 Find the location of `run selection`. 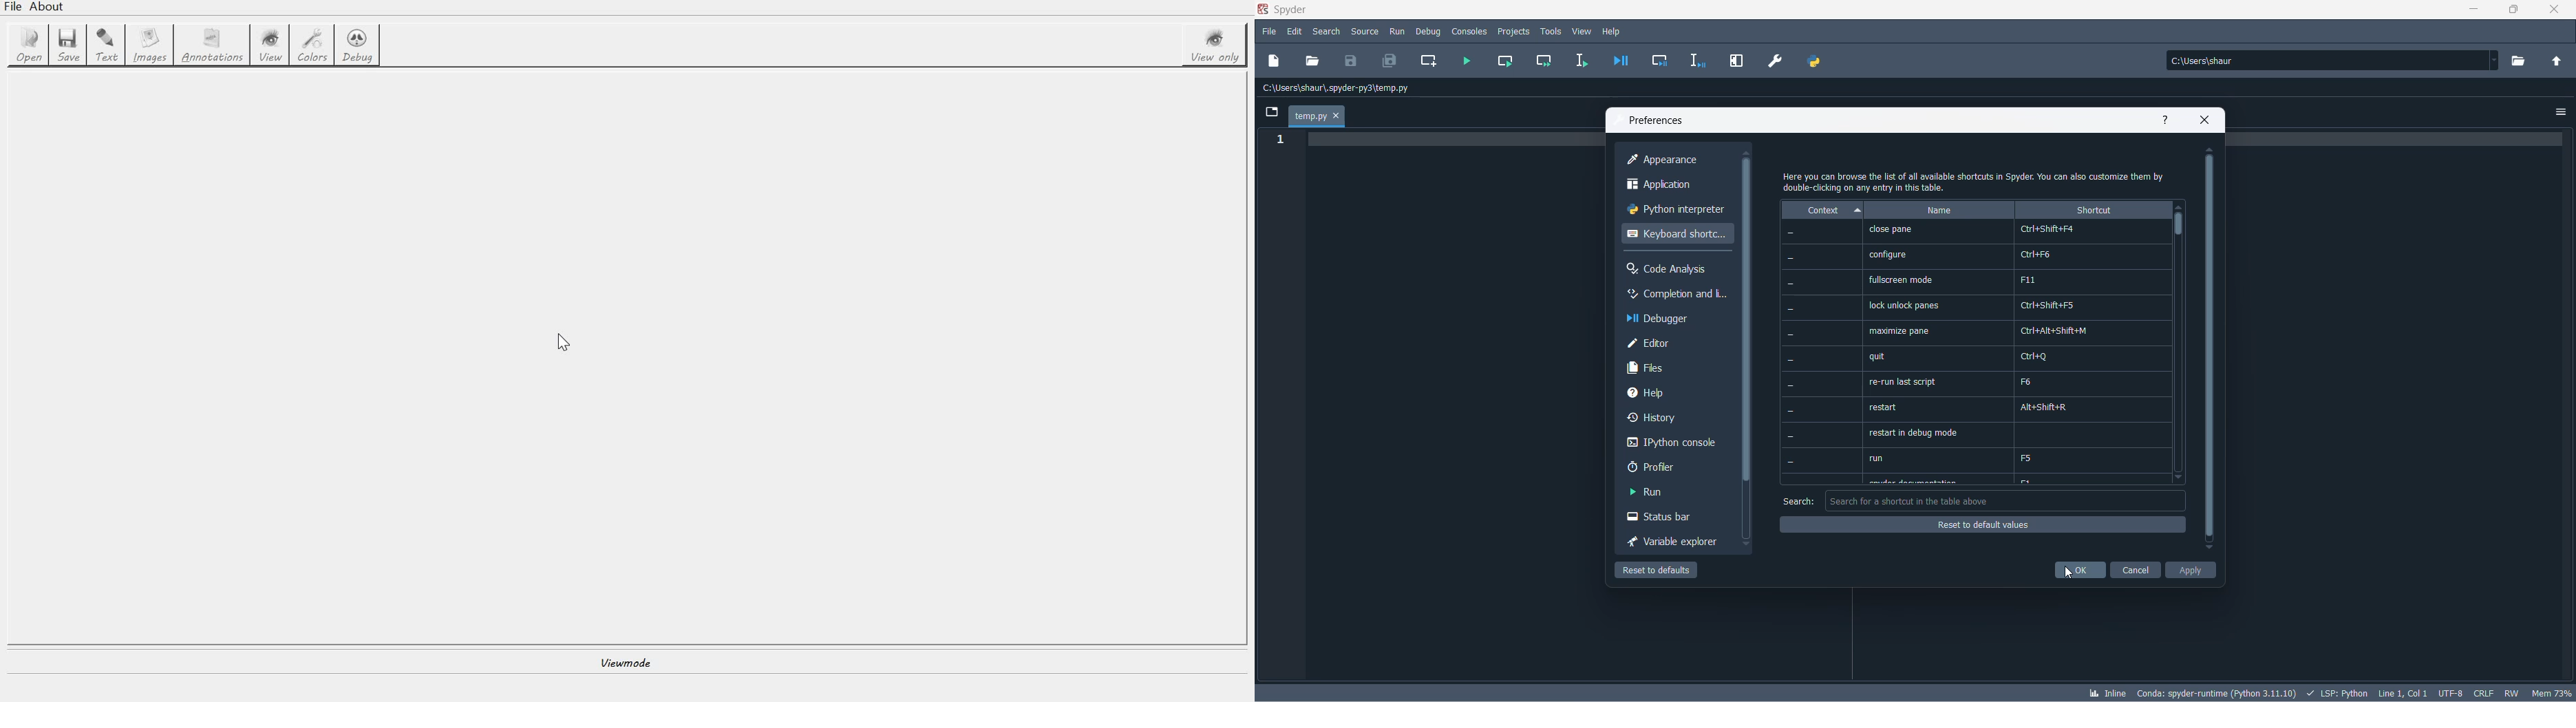

run selection is located at coordinates (1580, 60).